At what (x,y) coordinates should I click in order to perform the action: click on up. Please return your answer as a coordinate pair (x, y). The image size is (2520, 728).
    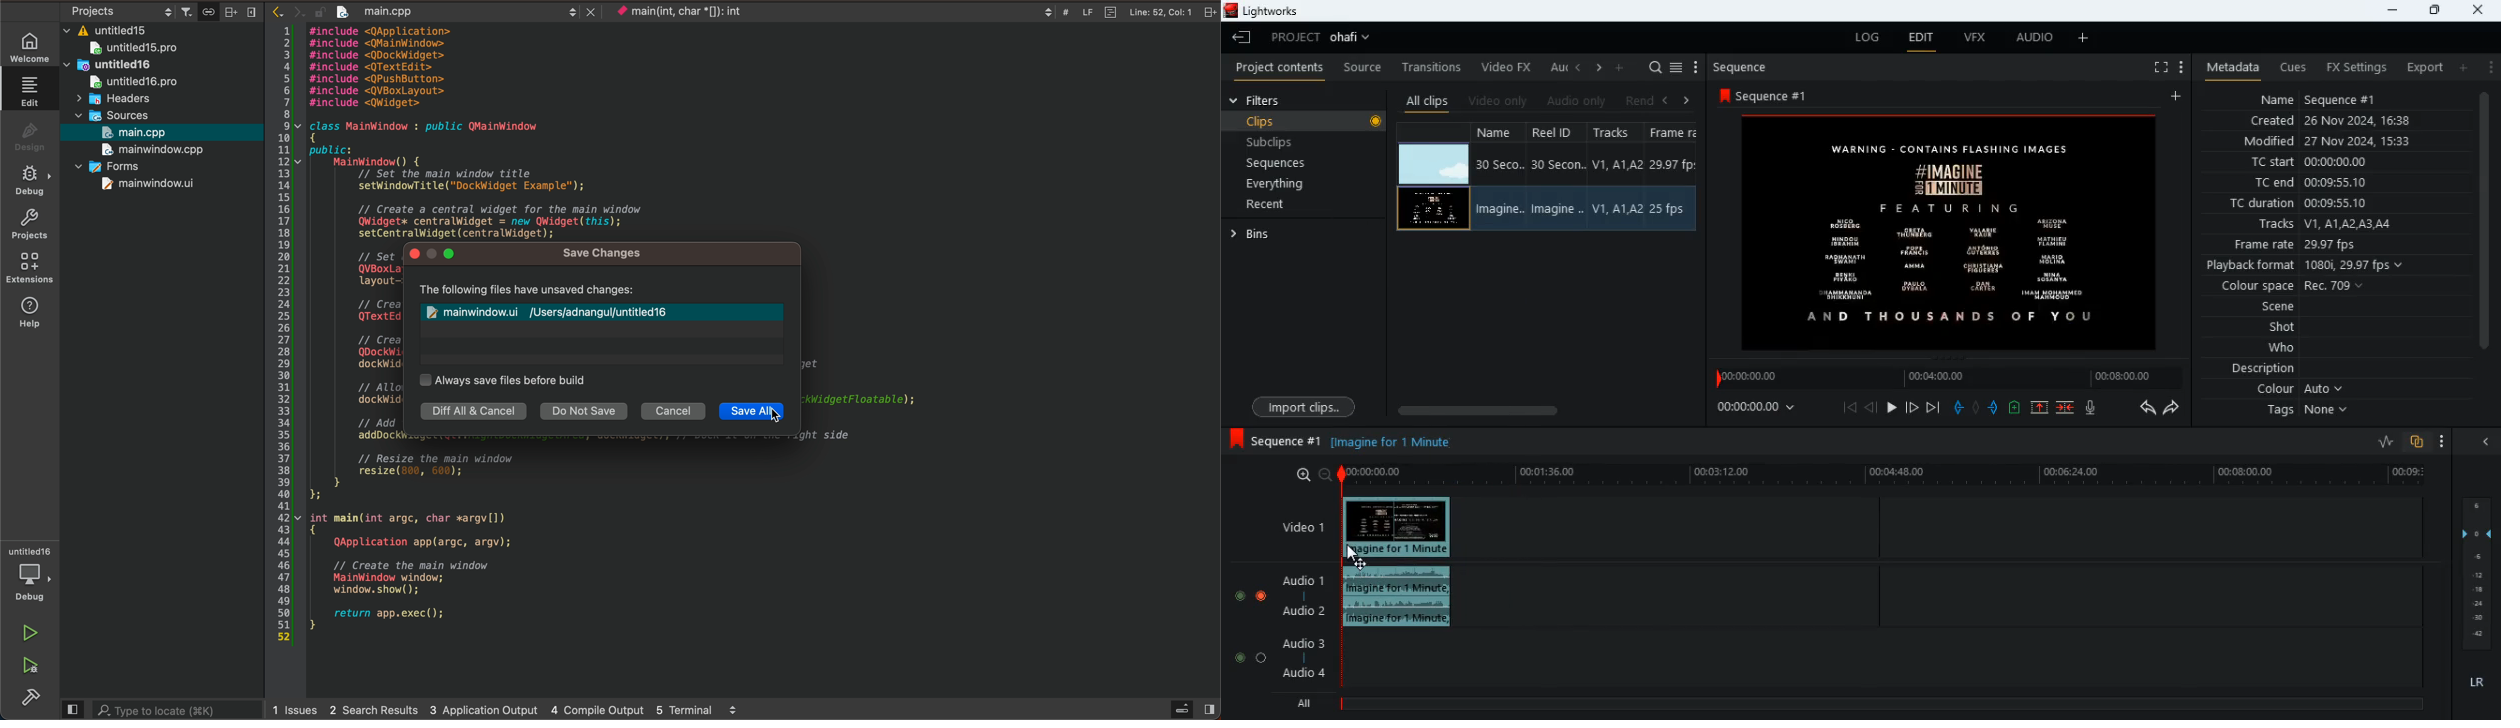
    Looking at the image, I should click on (2038, 408).